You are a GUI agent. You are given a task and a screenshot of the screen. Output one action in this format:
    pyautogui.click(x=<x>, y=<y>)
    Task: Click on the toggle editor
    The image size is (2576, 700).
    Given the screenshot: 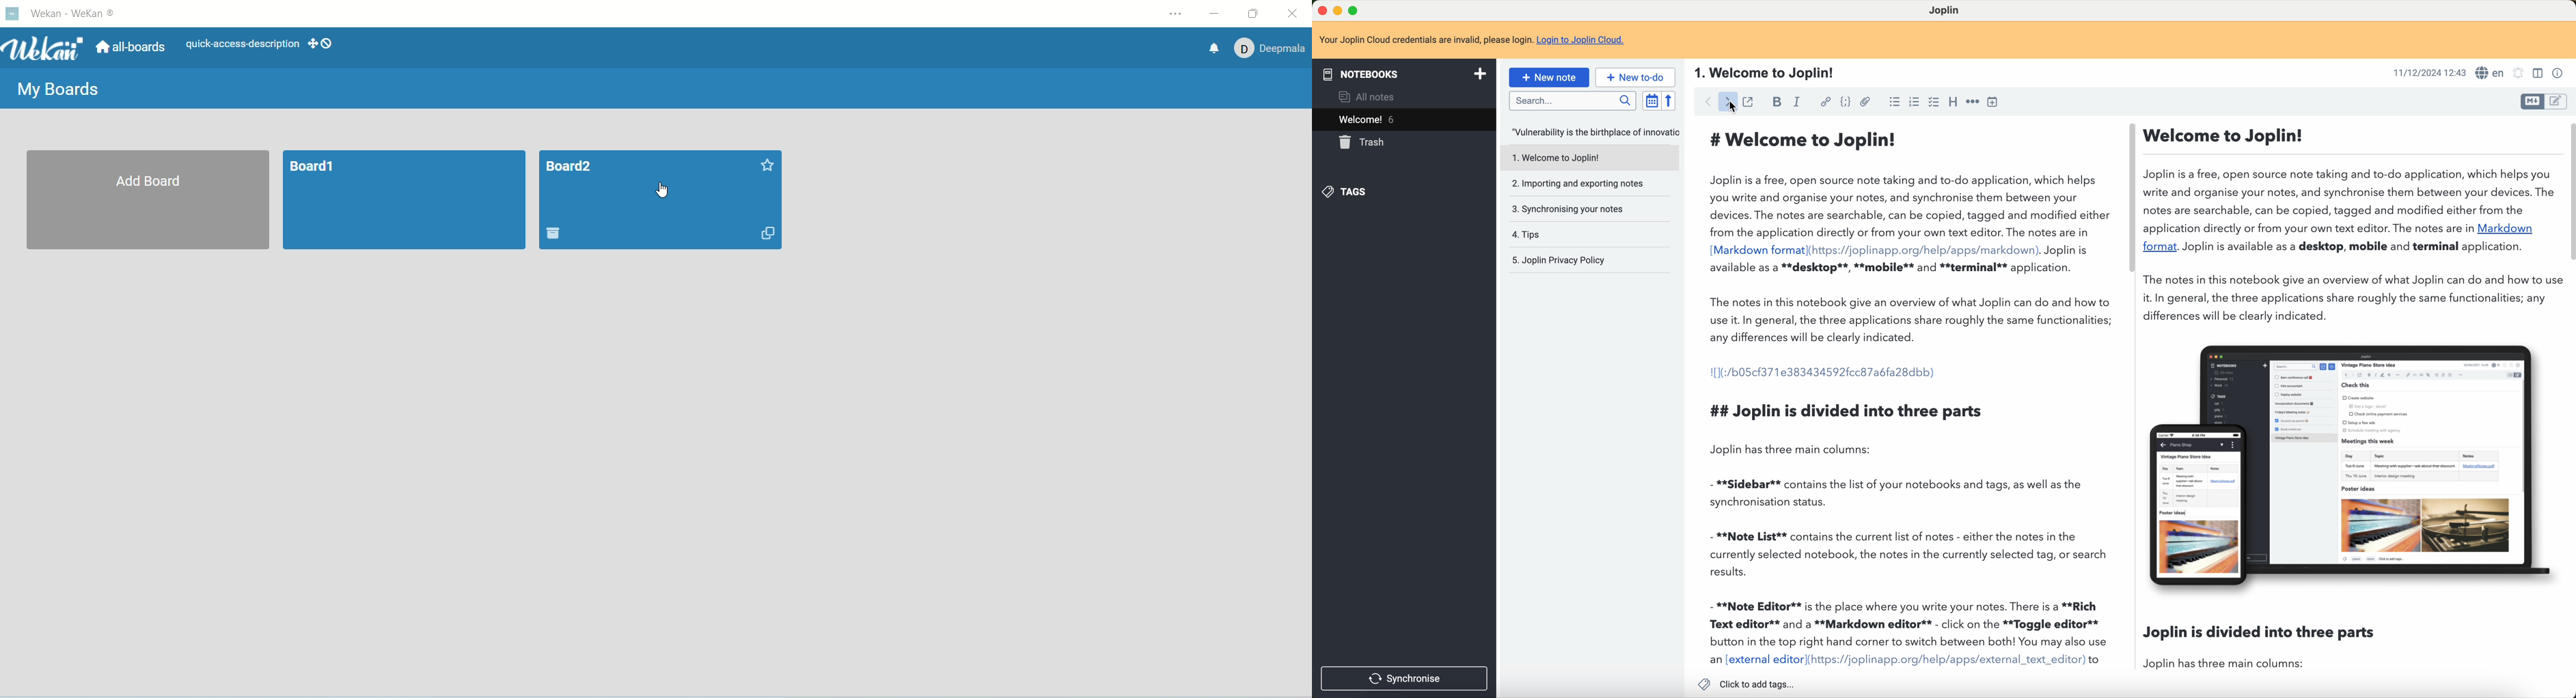 What is the action you would take?
    pyautogui.click(x=2560, y=102)
    